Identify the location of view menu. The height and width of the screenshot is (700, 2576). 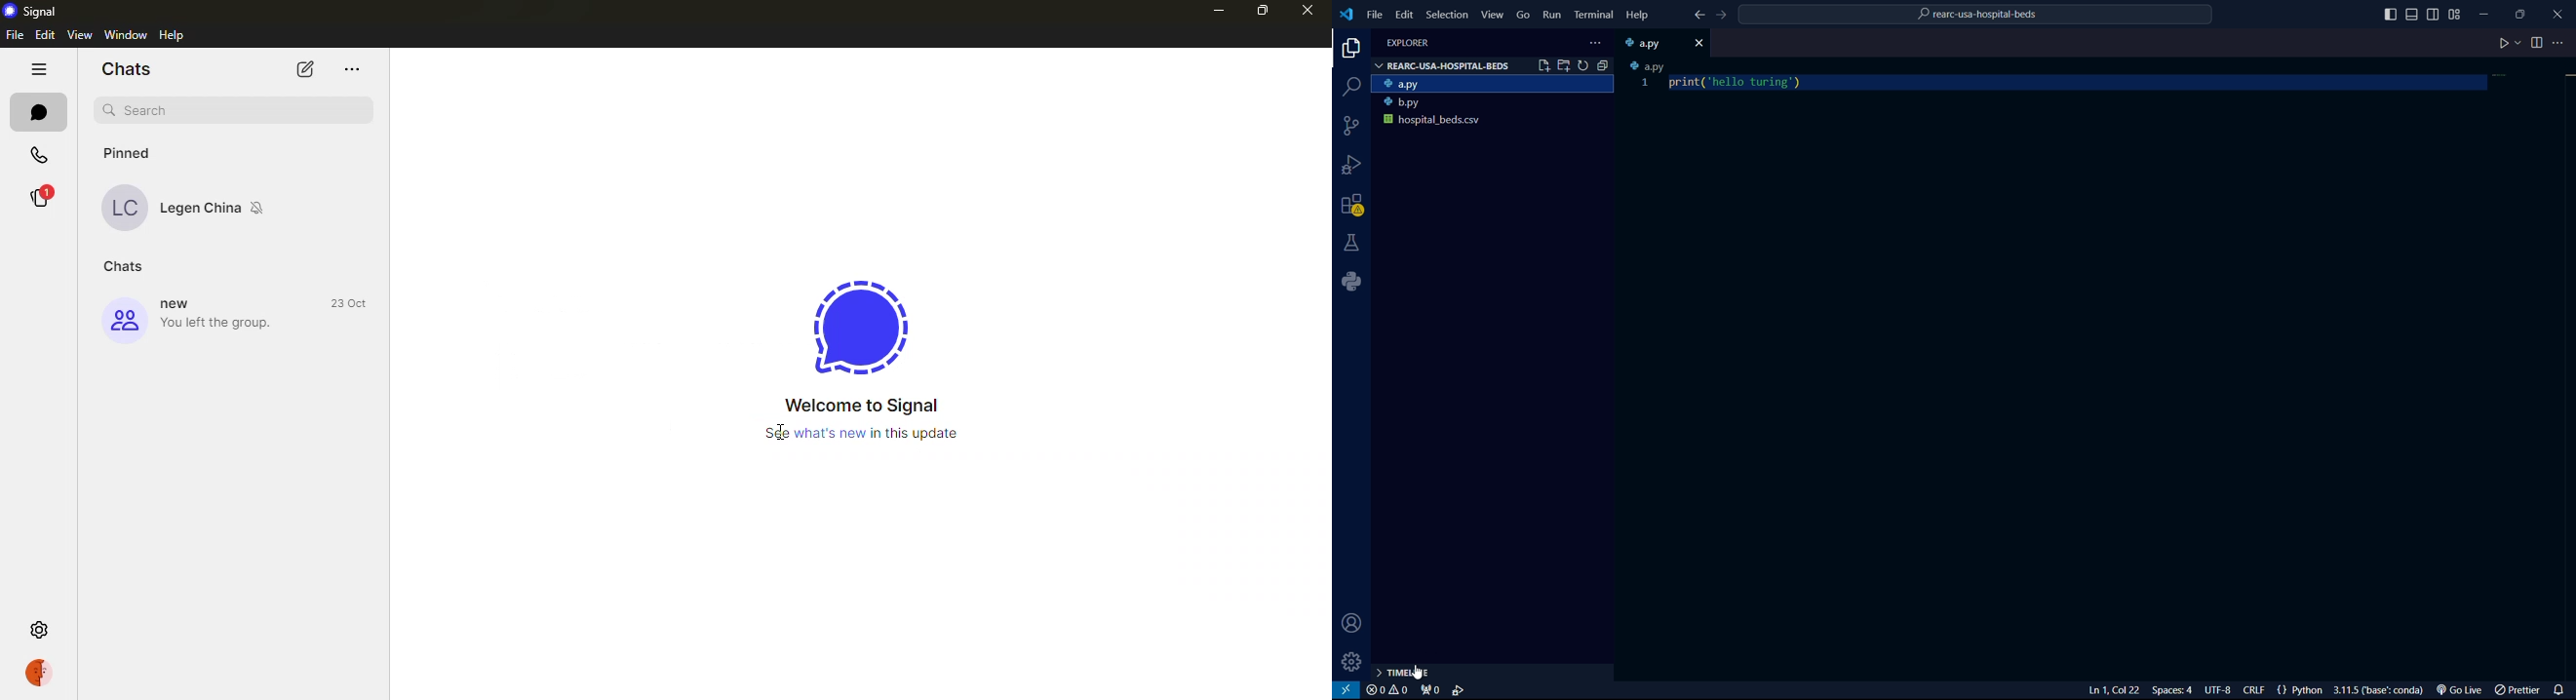
(1492, 14).